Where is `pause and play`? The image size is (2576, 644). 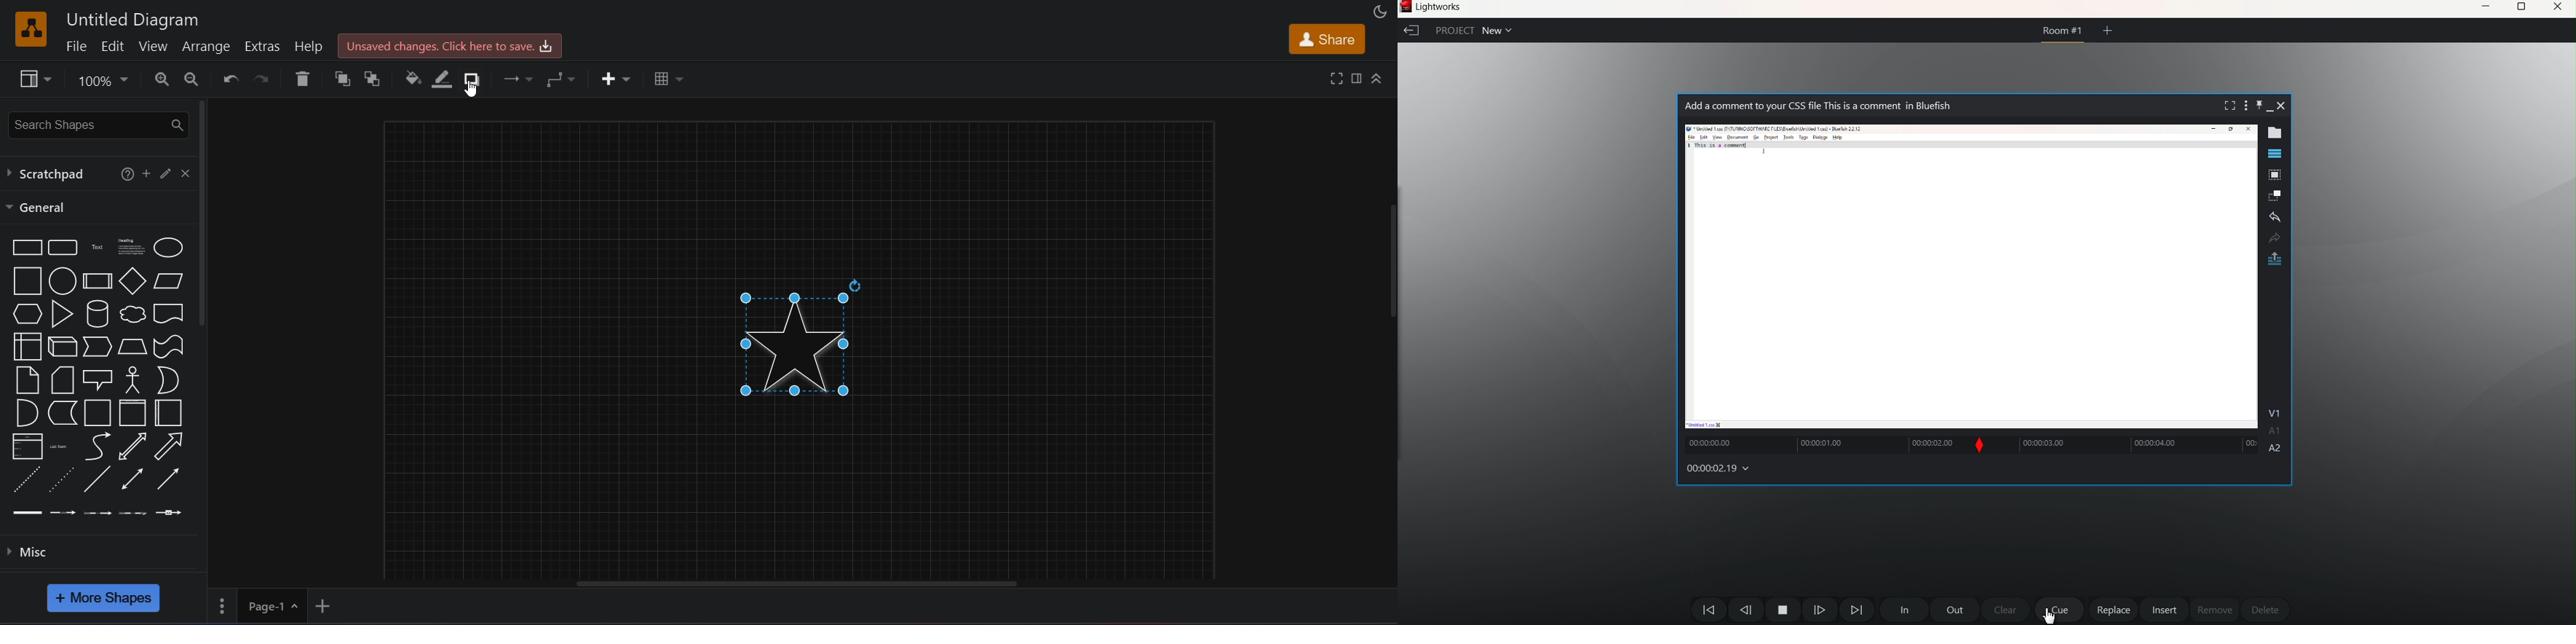
pause and play is located at coordinates (1782, 610).